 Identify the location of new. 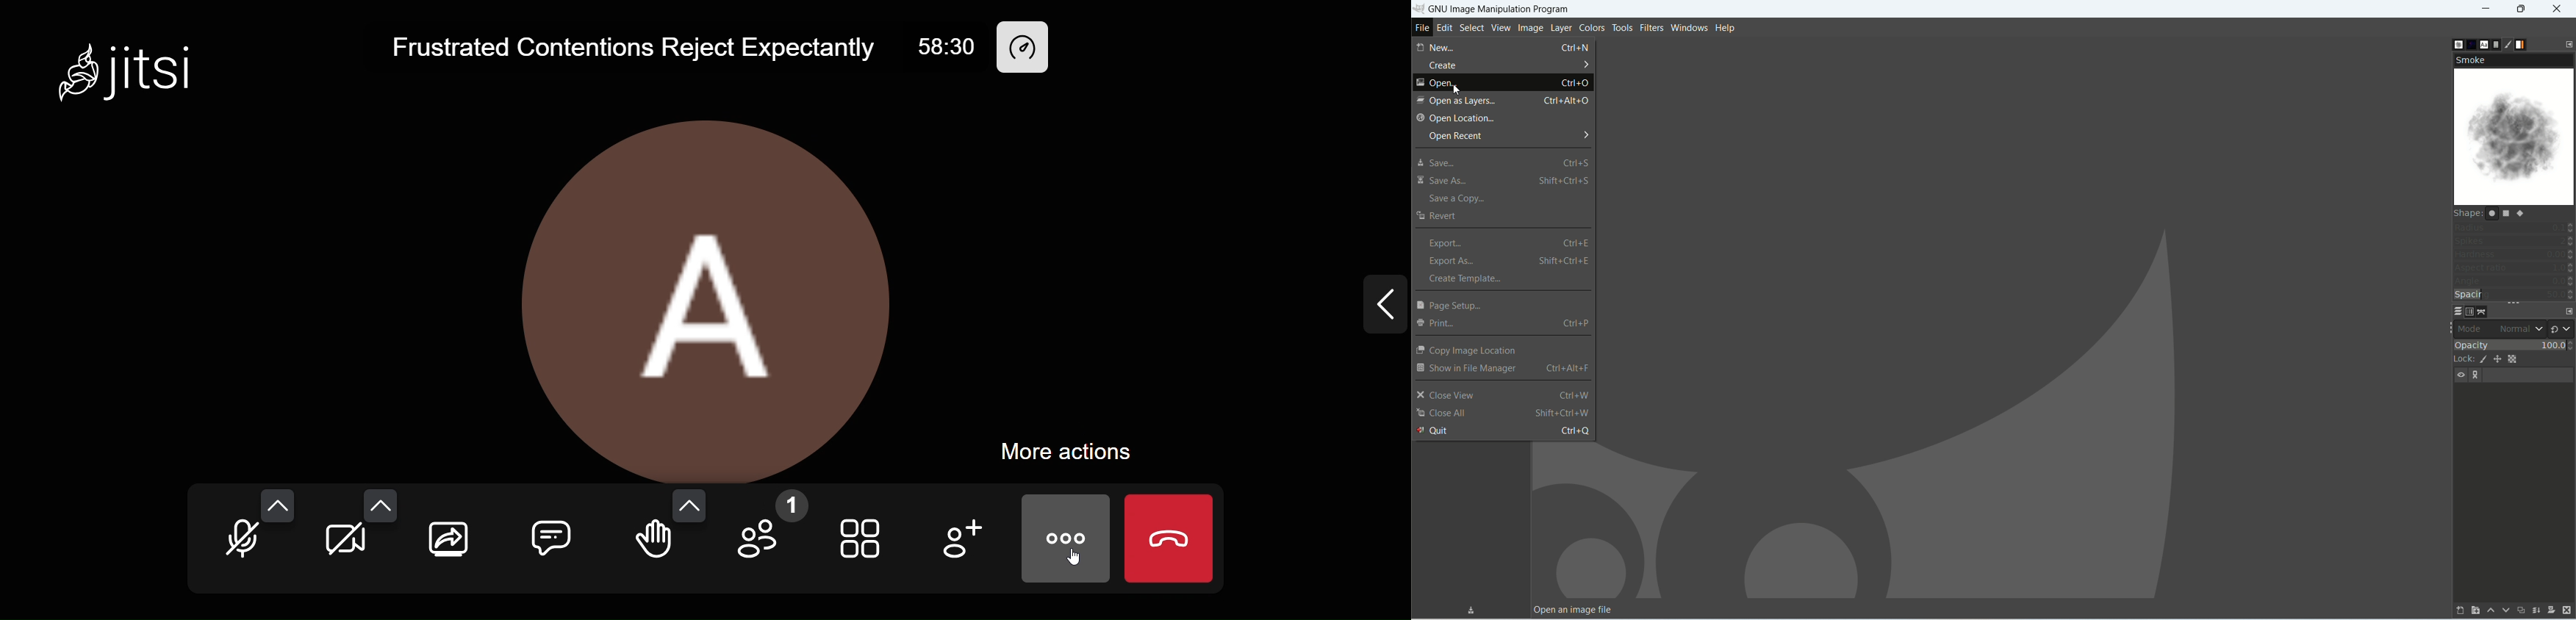
(1504, 47).